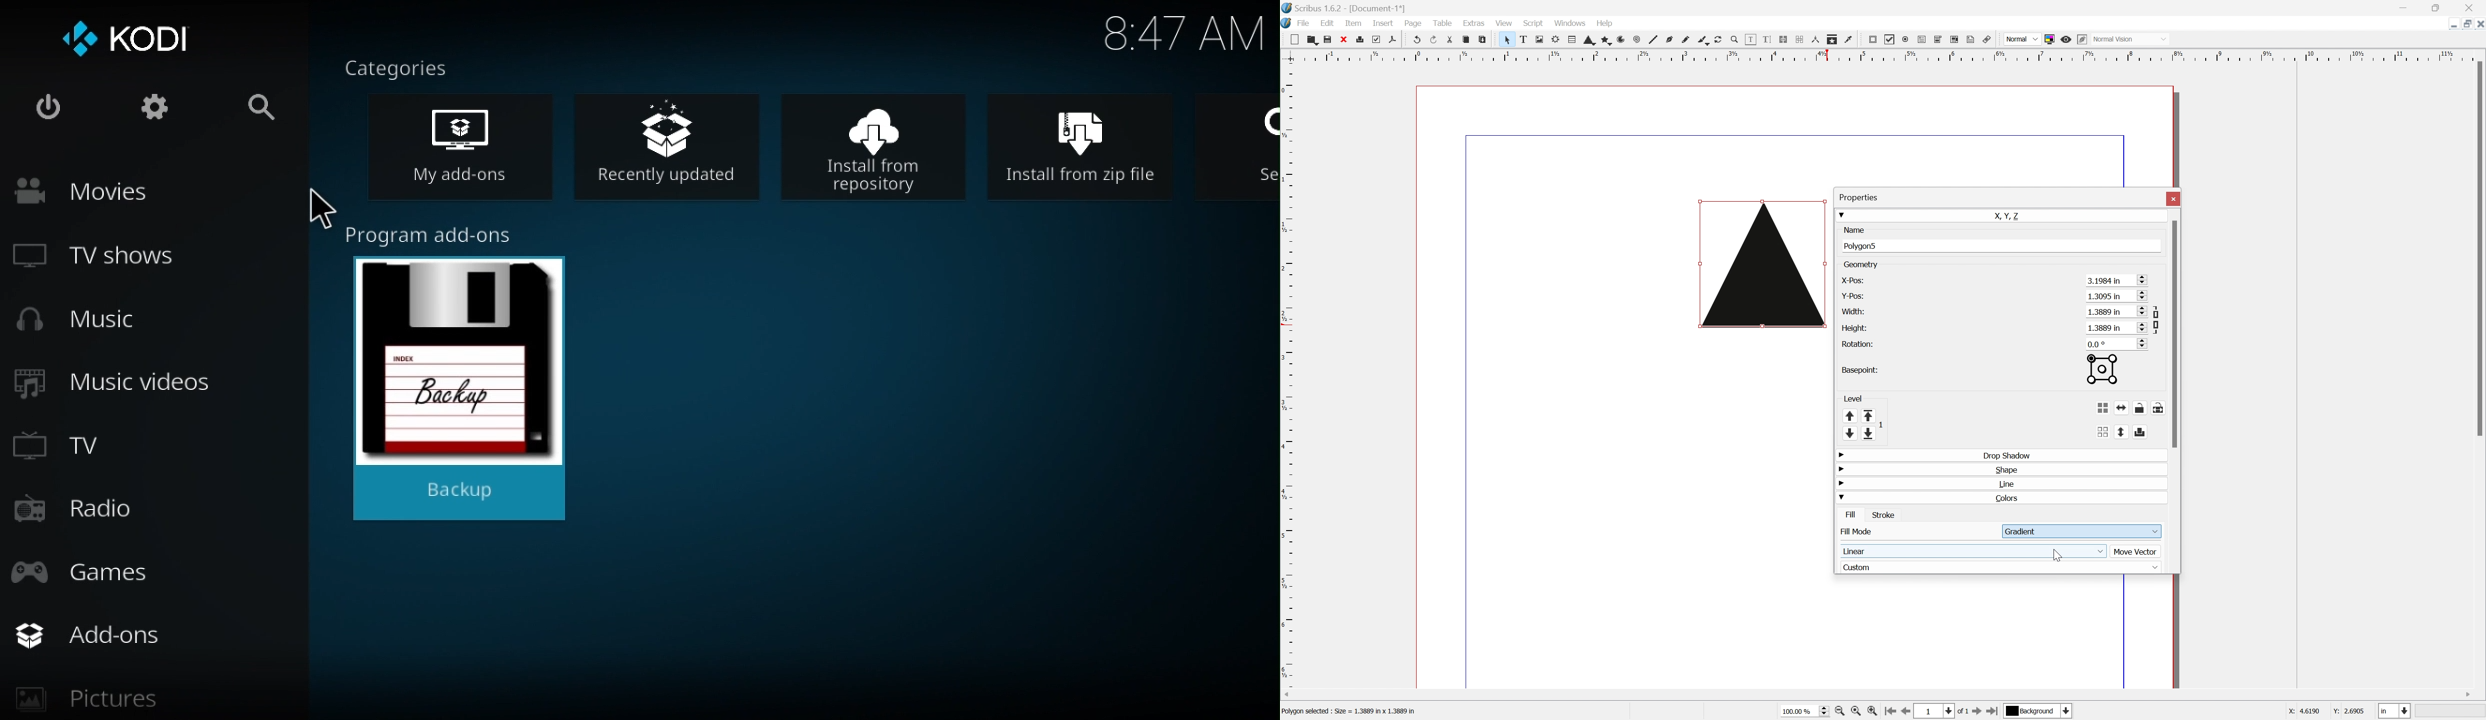 The height and width of the screenshot is (728, 2492). What do you see at coordinates (146, 703) in the screenshot?
I see `pictures` at bounding box center [146, 703].